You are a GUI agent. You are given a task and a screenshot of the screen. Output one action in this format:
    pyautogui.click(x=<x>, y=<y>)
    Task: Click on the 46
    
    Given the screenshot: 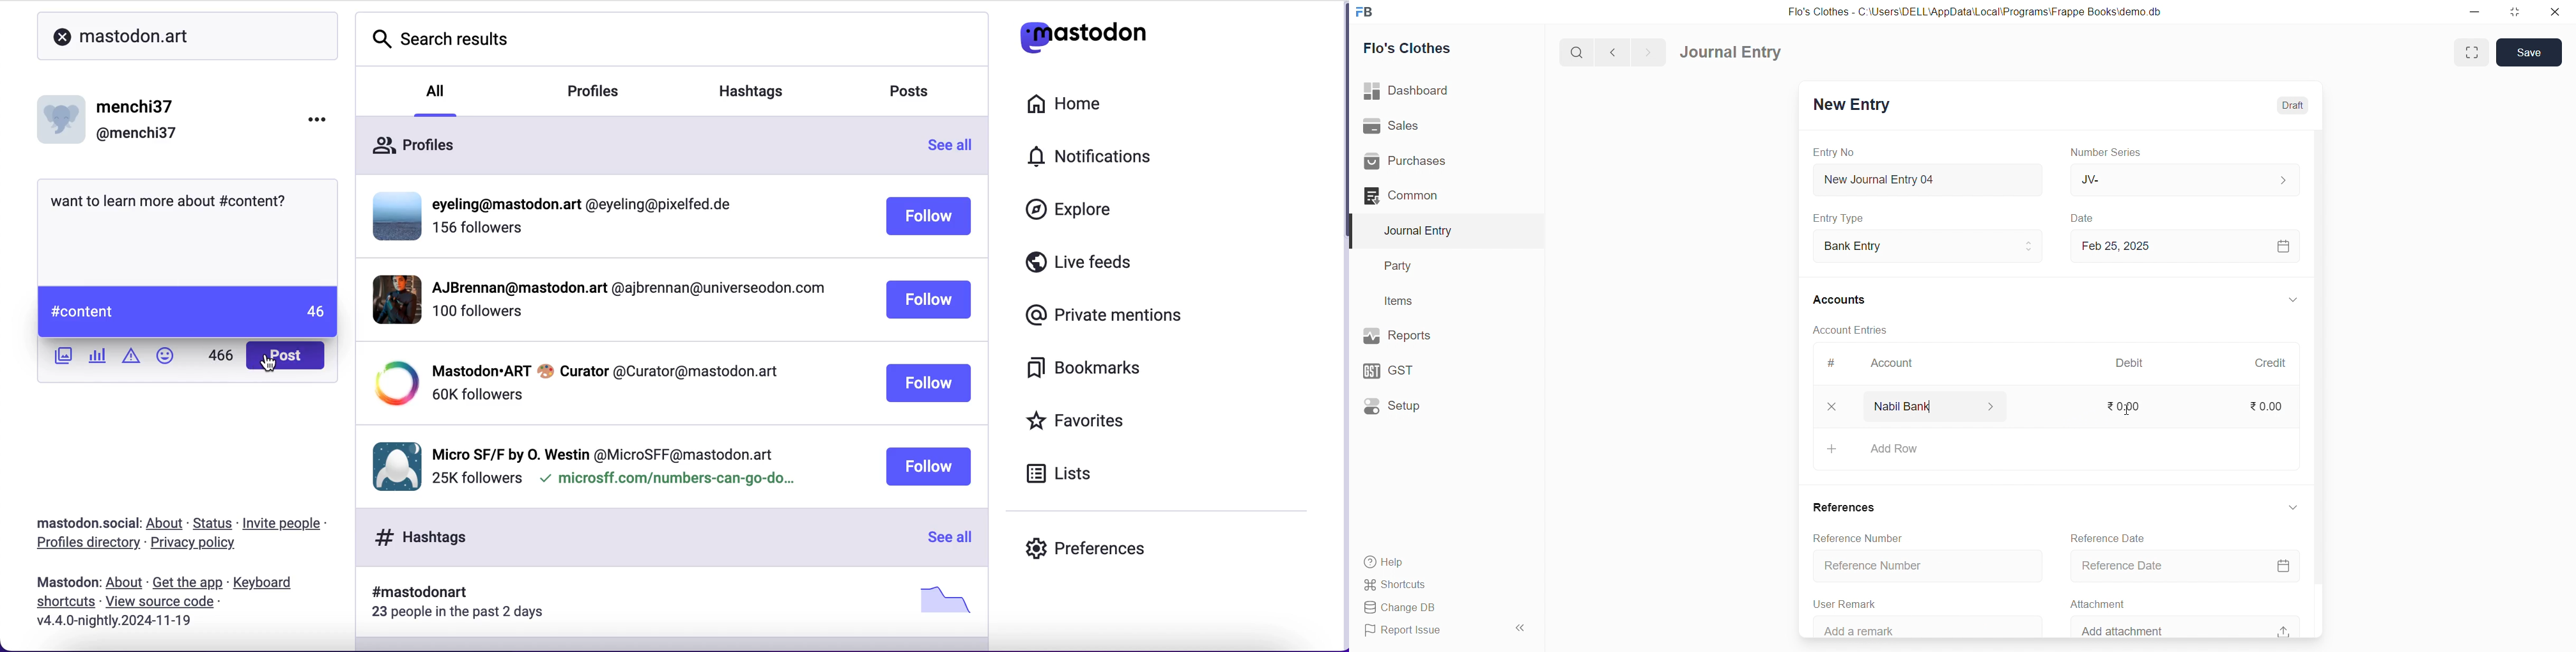 What is the action you would take?
    pyautogui.click(x=314, y=312)
    